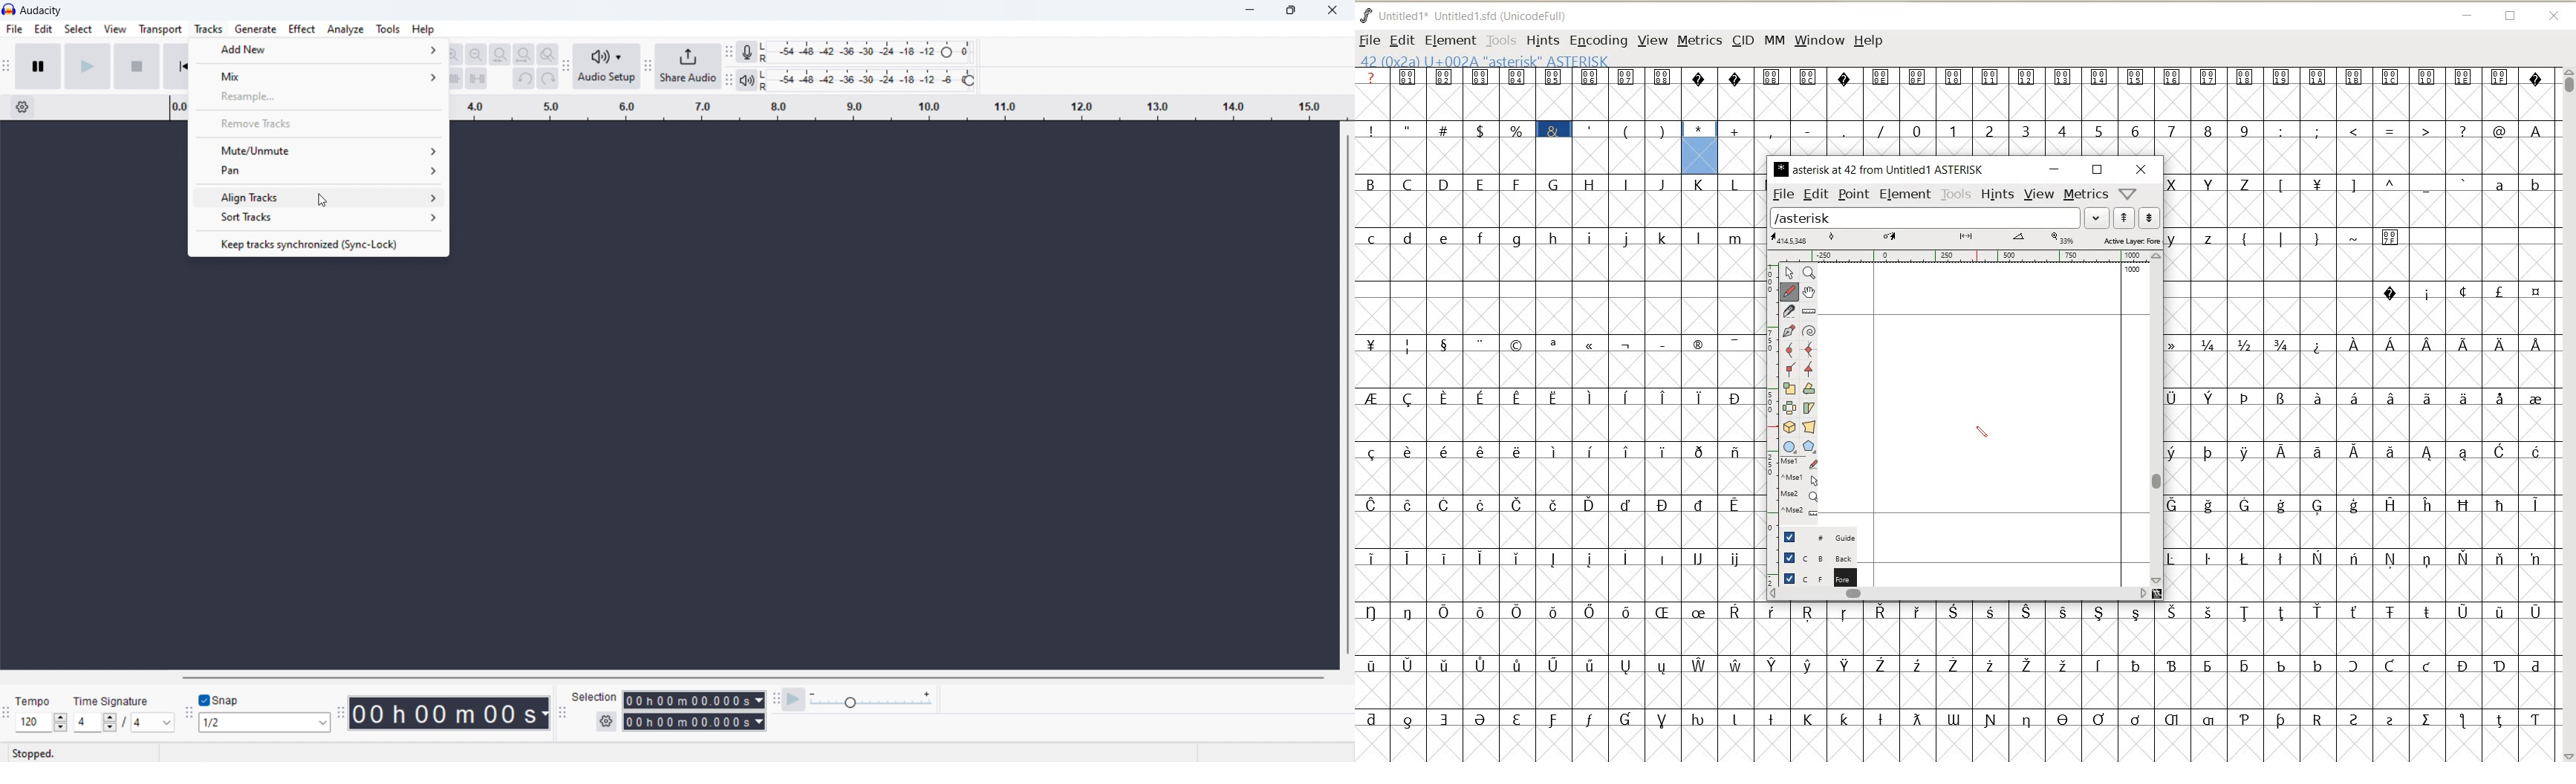 The image size is (2576, 784). Describe the element at coordinates (1868, 42) in the screenshot. I see `HELP` at that location.